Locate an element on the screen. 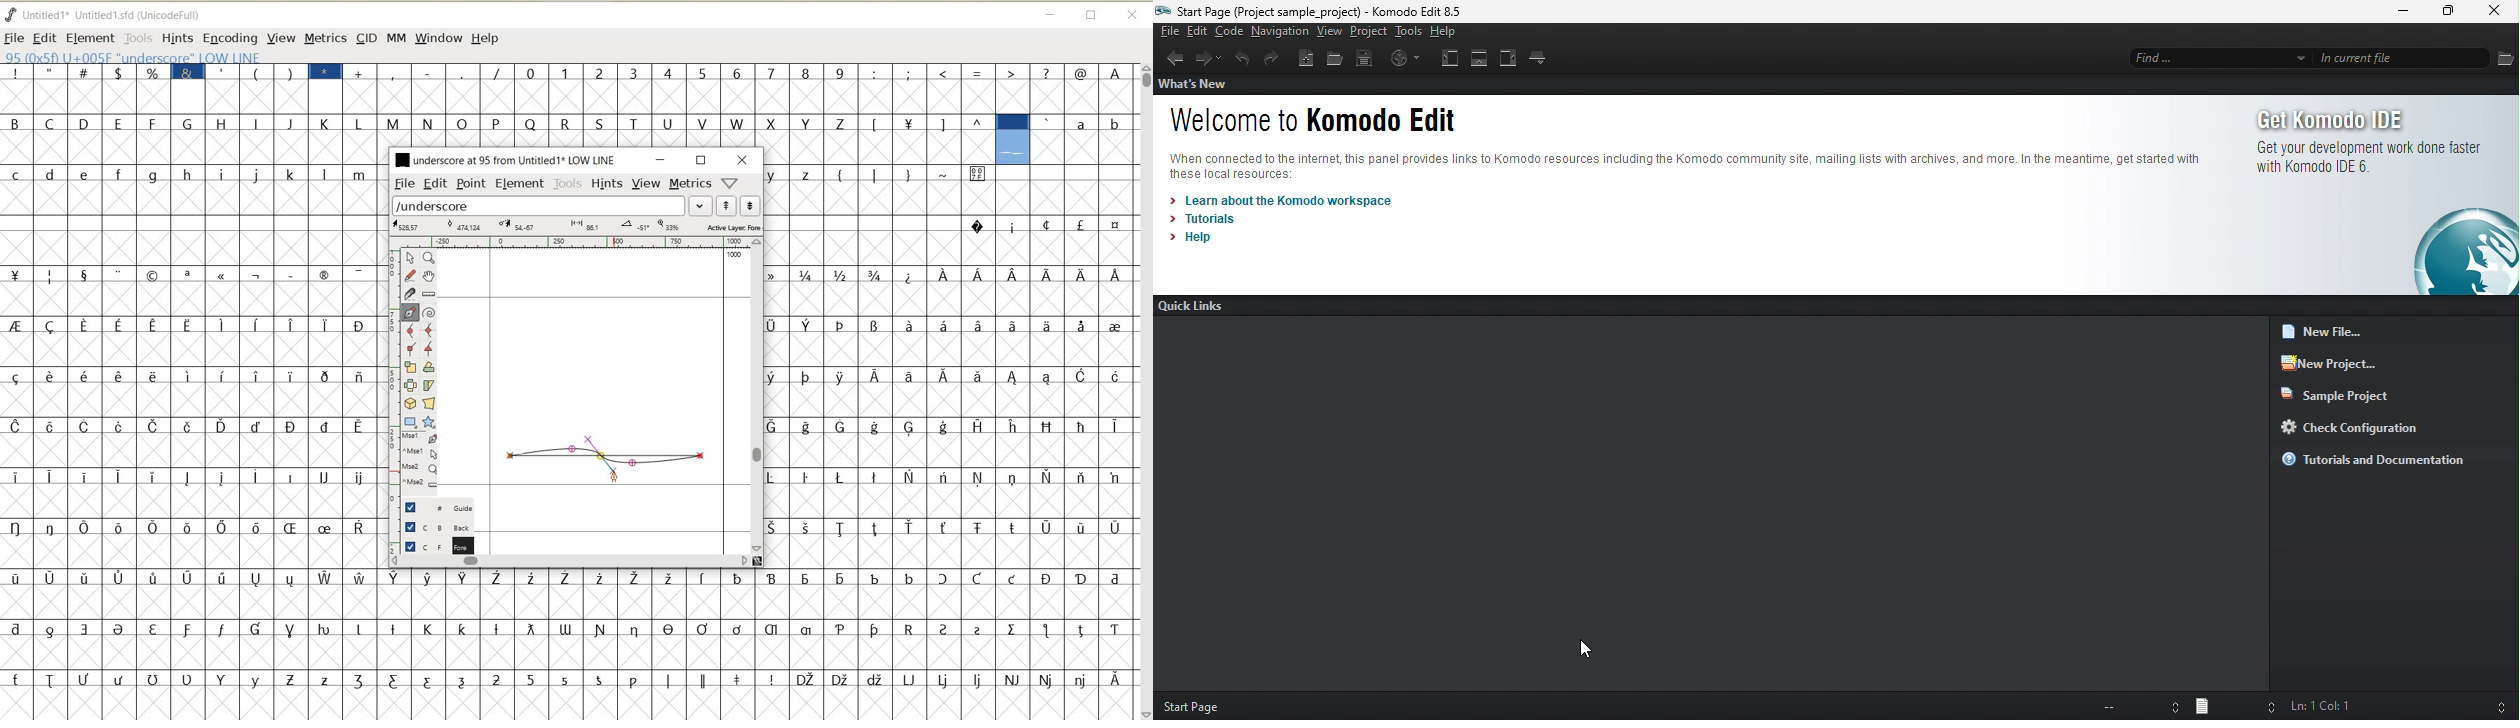 The width and height of the screenshot is (2520, 728). VIEW is located at coordinates (646, 182).